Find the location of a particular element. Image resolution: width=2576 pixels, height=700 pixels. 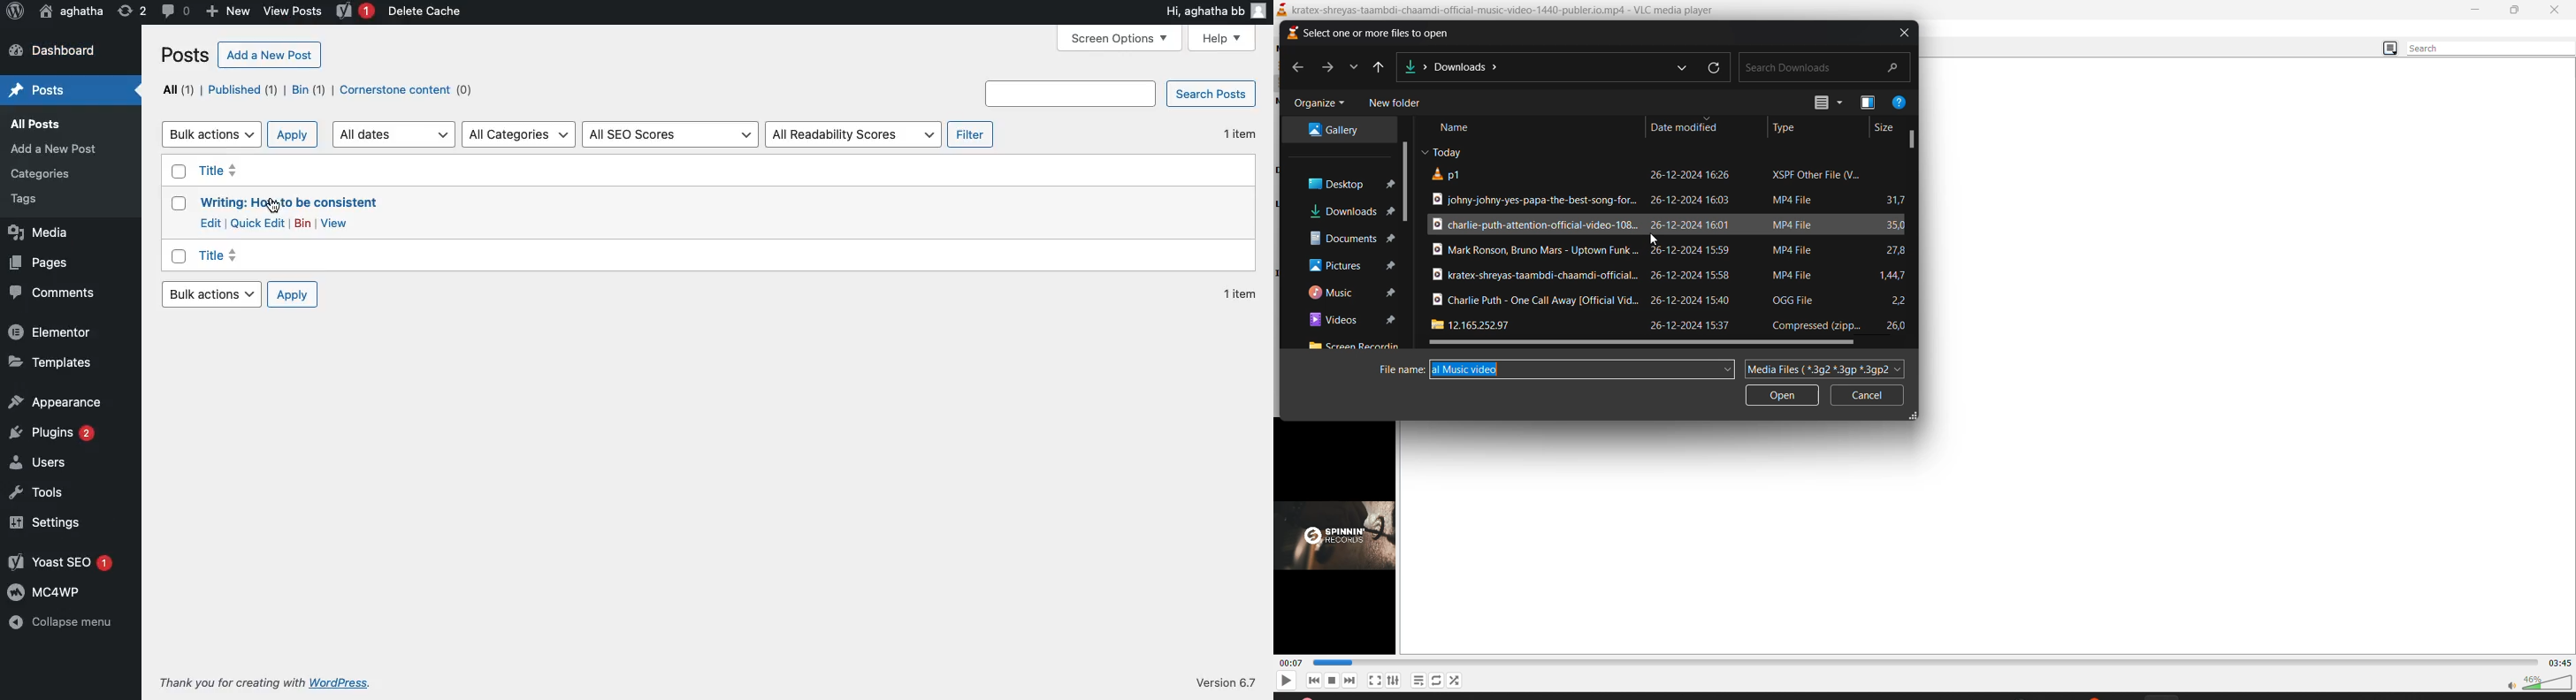

Edit is located at coordinates (208, 224).